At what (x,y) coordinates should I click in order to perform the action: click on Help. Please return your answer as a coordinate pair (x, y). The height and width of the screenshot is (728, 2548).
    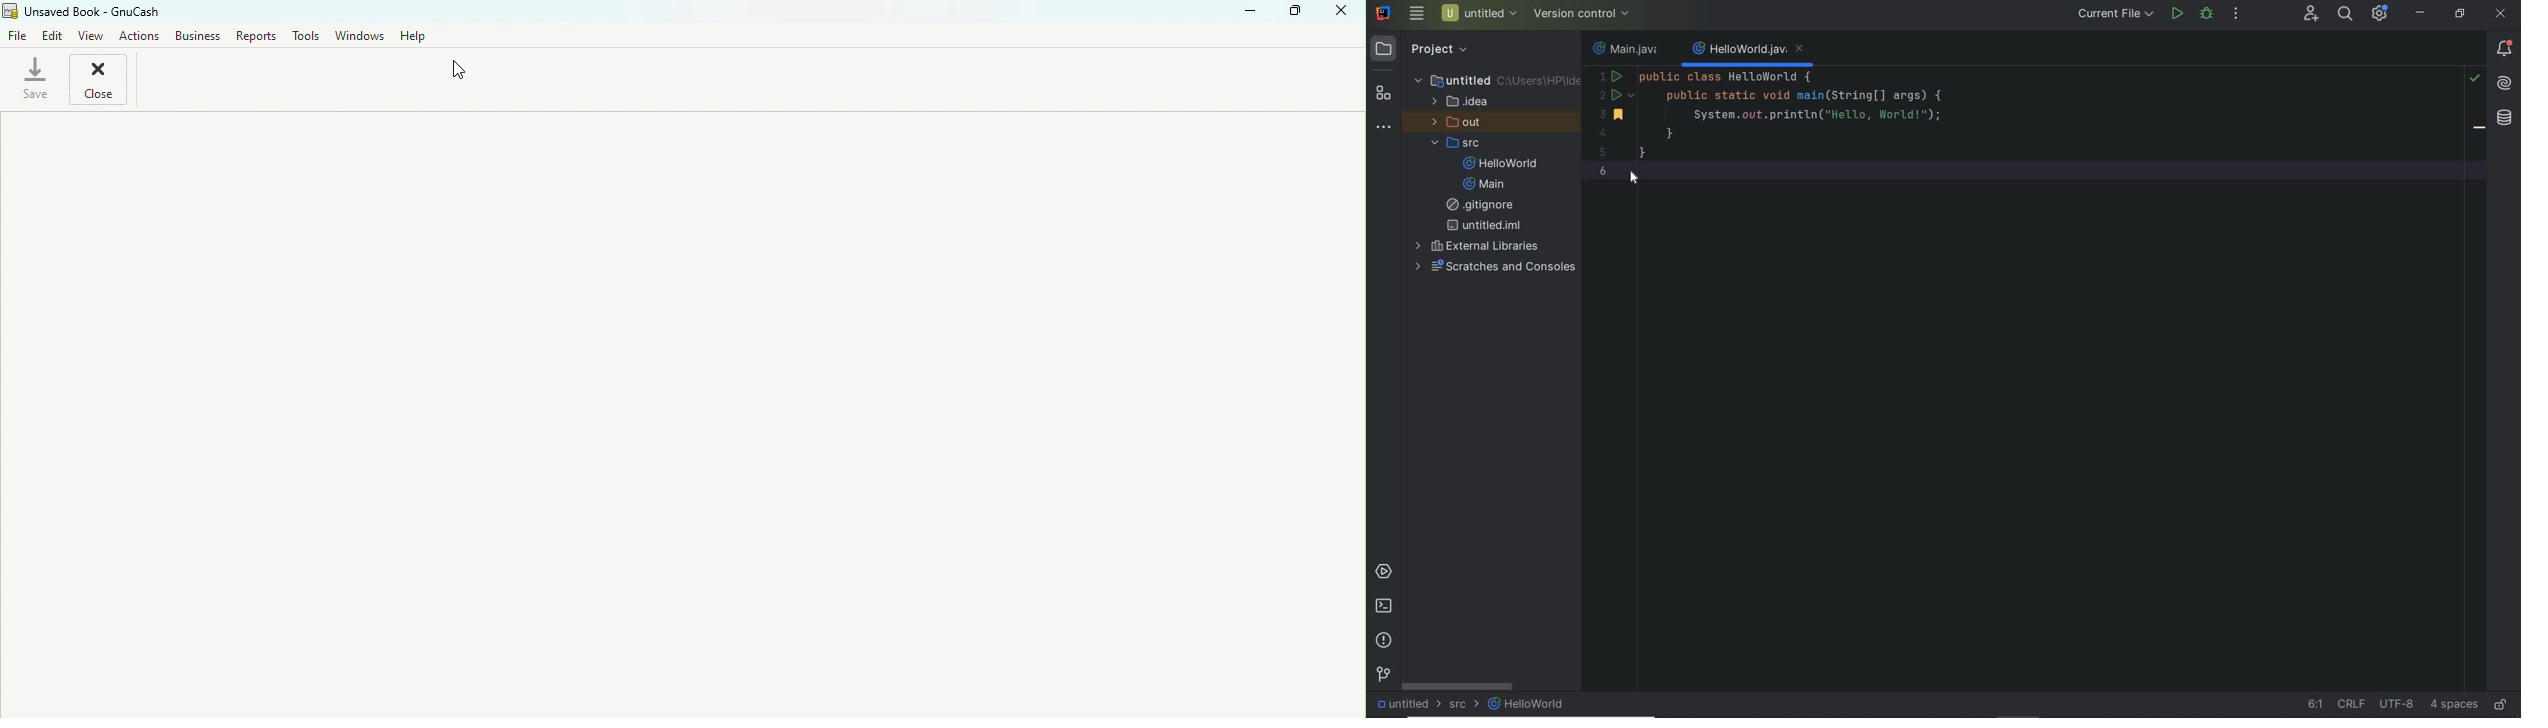
    Looking at the image, I should click on (416, 35).